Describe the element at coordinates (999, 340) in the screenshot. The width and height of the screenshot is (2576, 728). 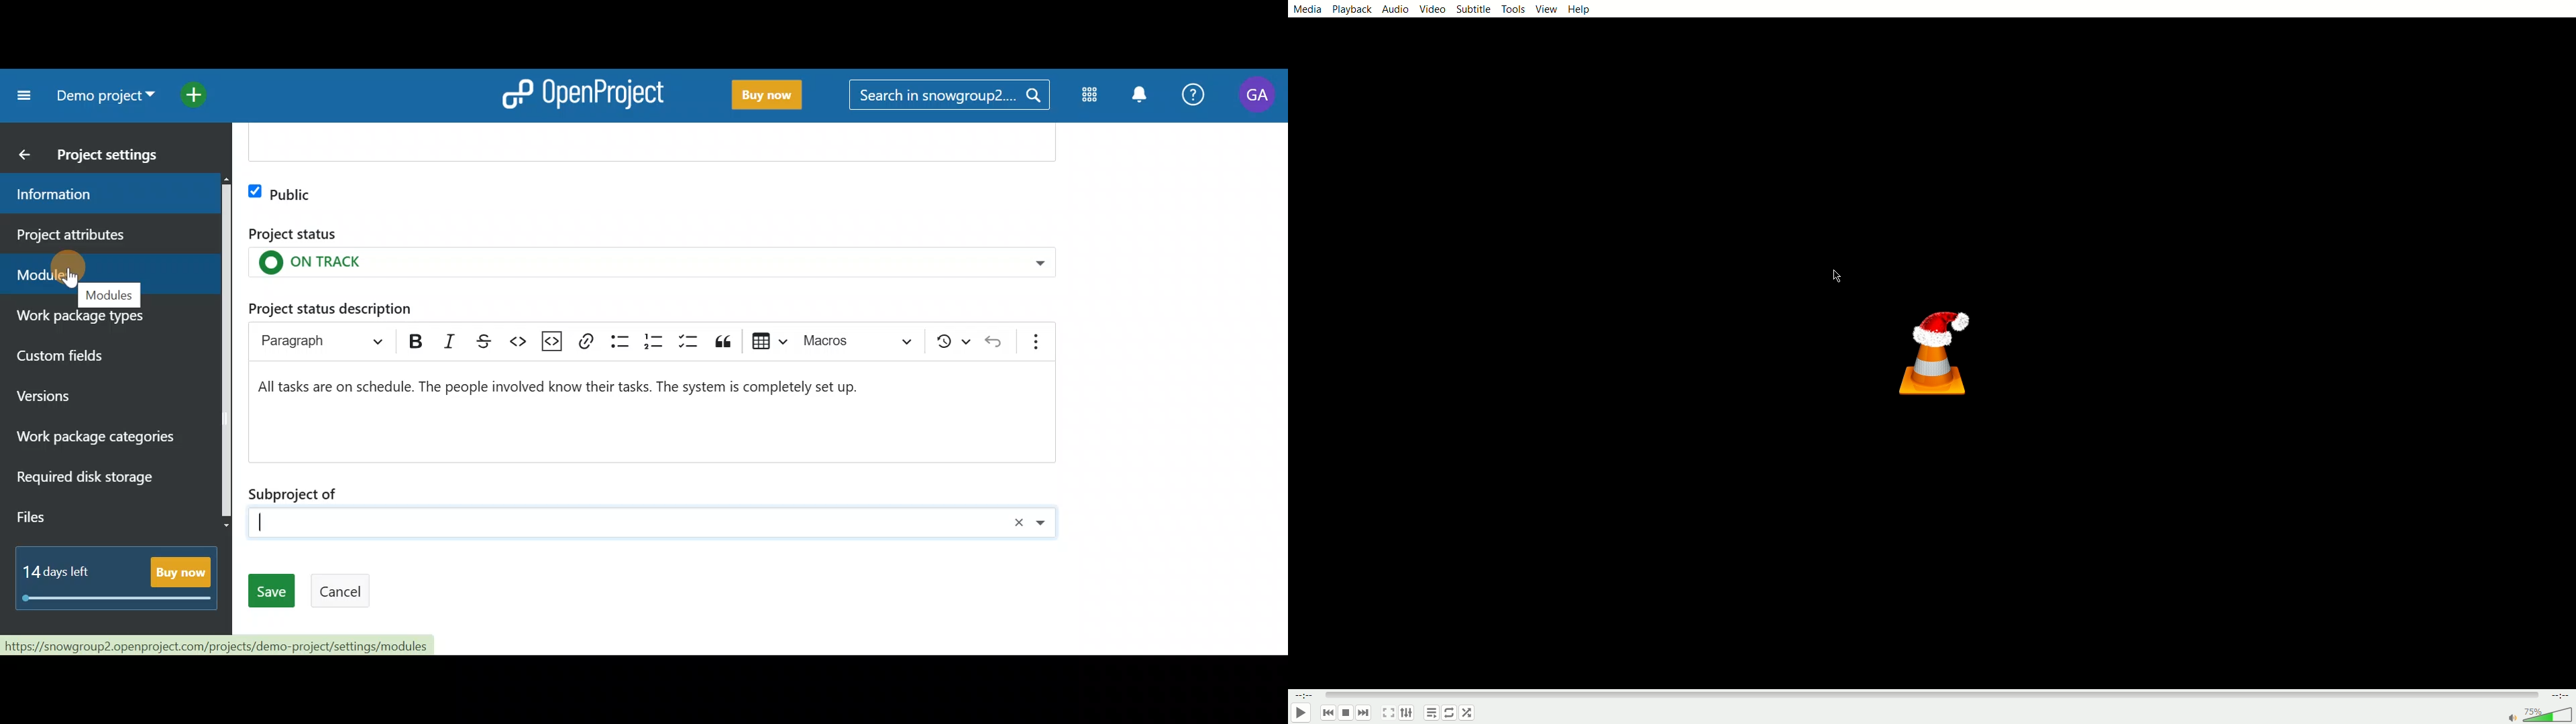
I see `Undo` at that location.